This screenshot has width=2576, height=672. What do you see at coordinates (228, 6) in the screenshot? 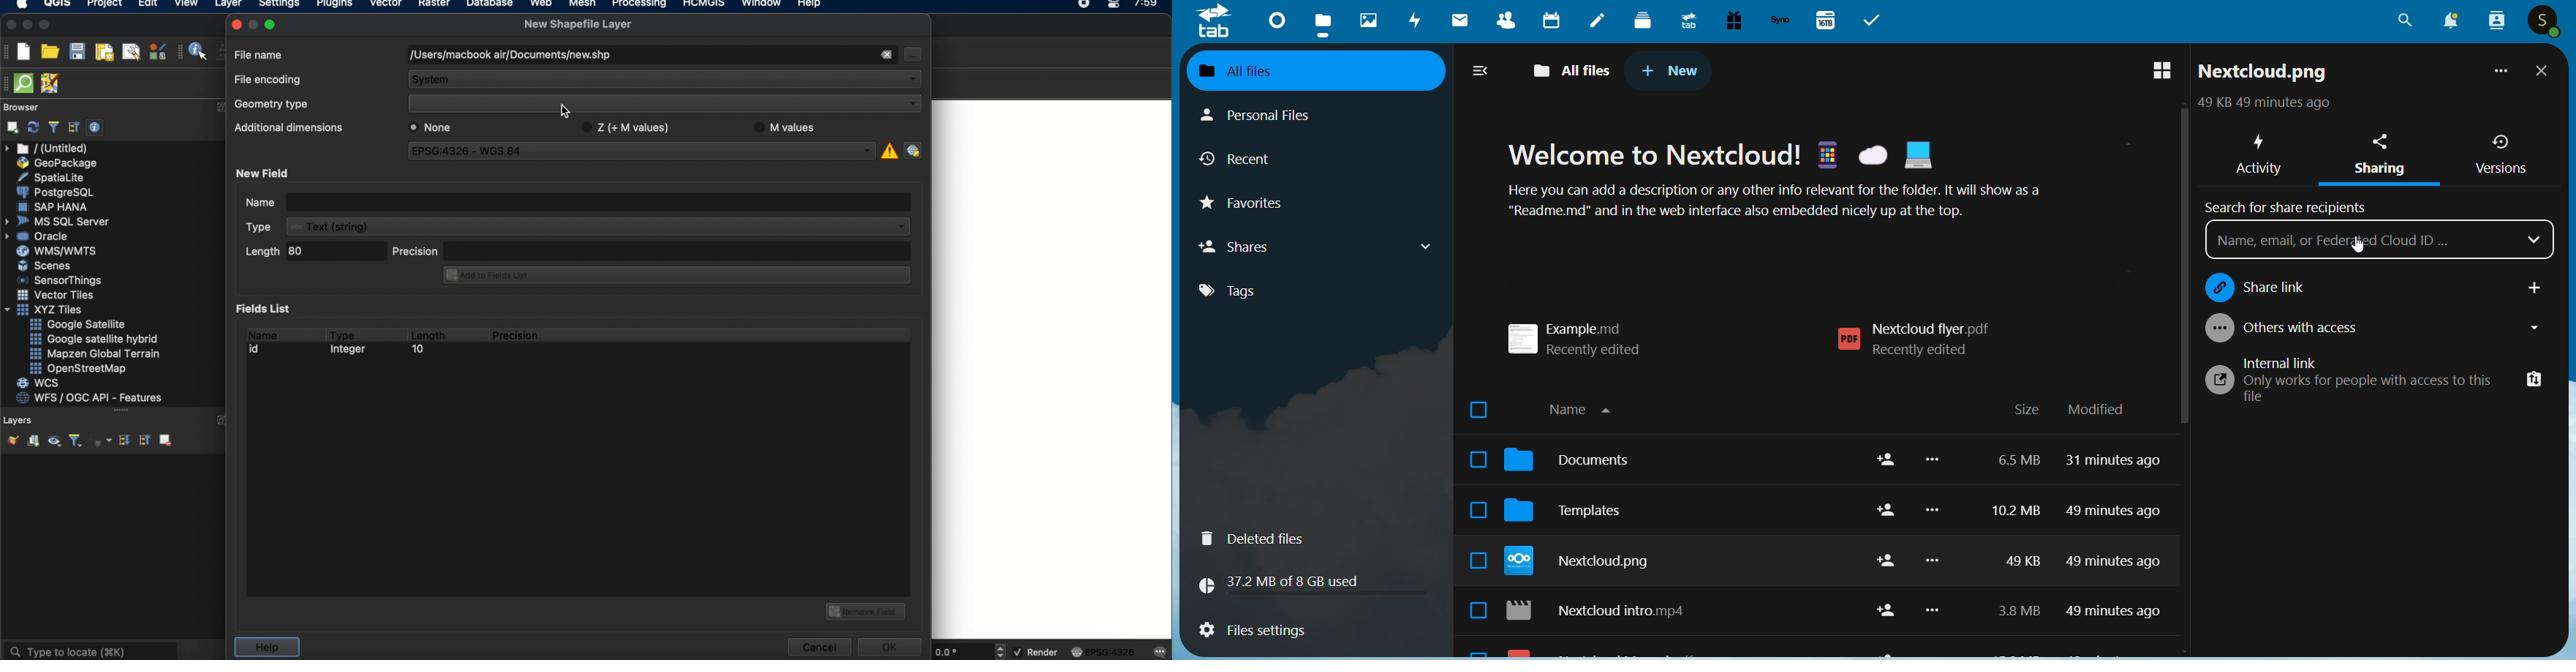
I see `layer` at bounding box center [228, 6].